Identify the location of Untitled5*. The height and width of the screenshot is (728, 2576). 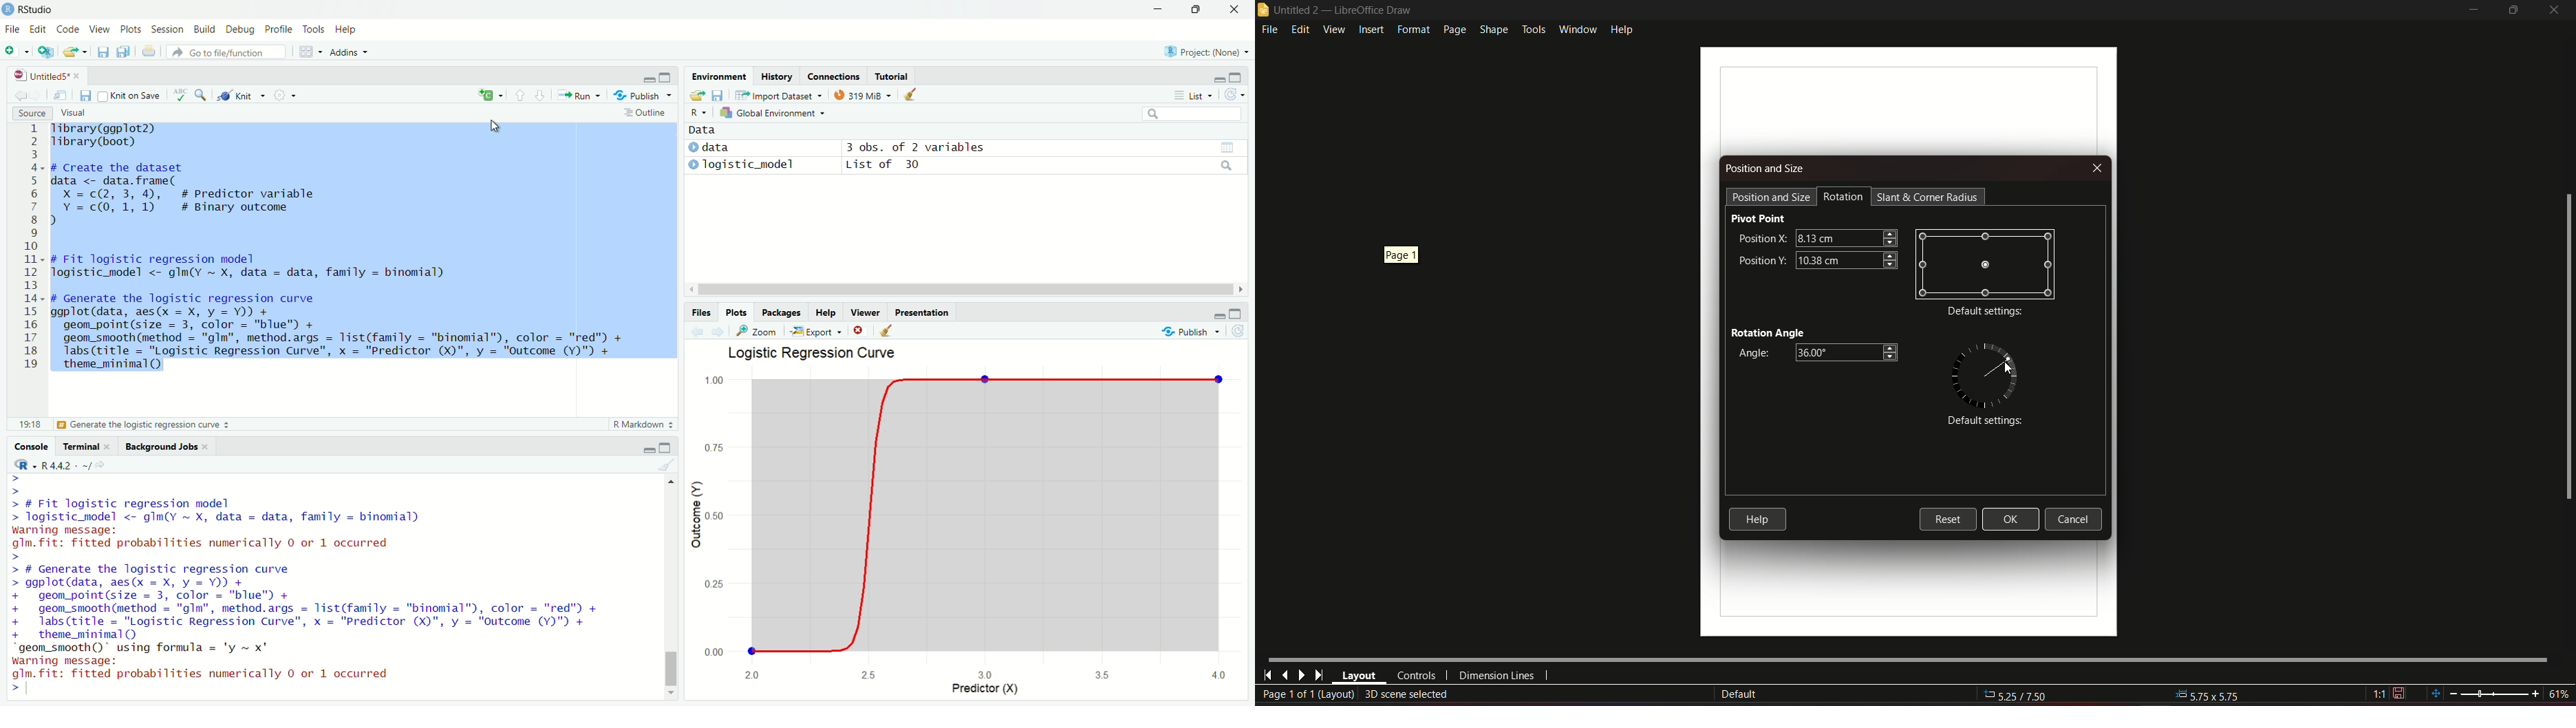
(41, 76).